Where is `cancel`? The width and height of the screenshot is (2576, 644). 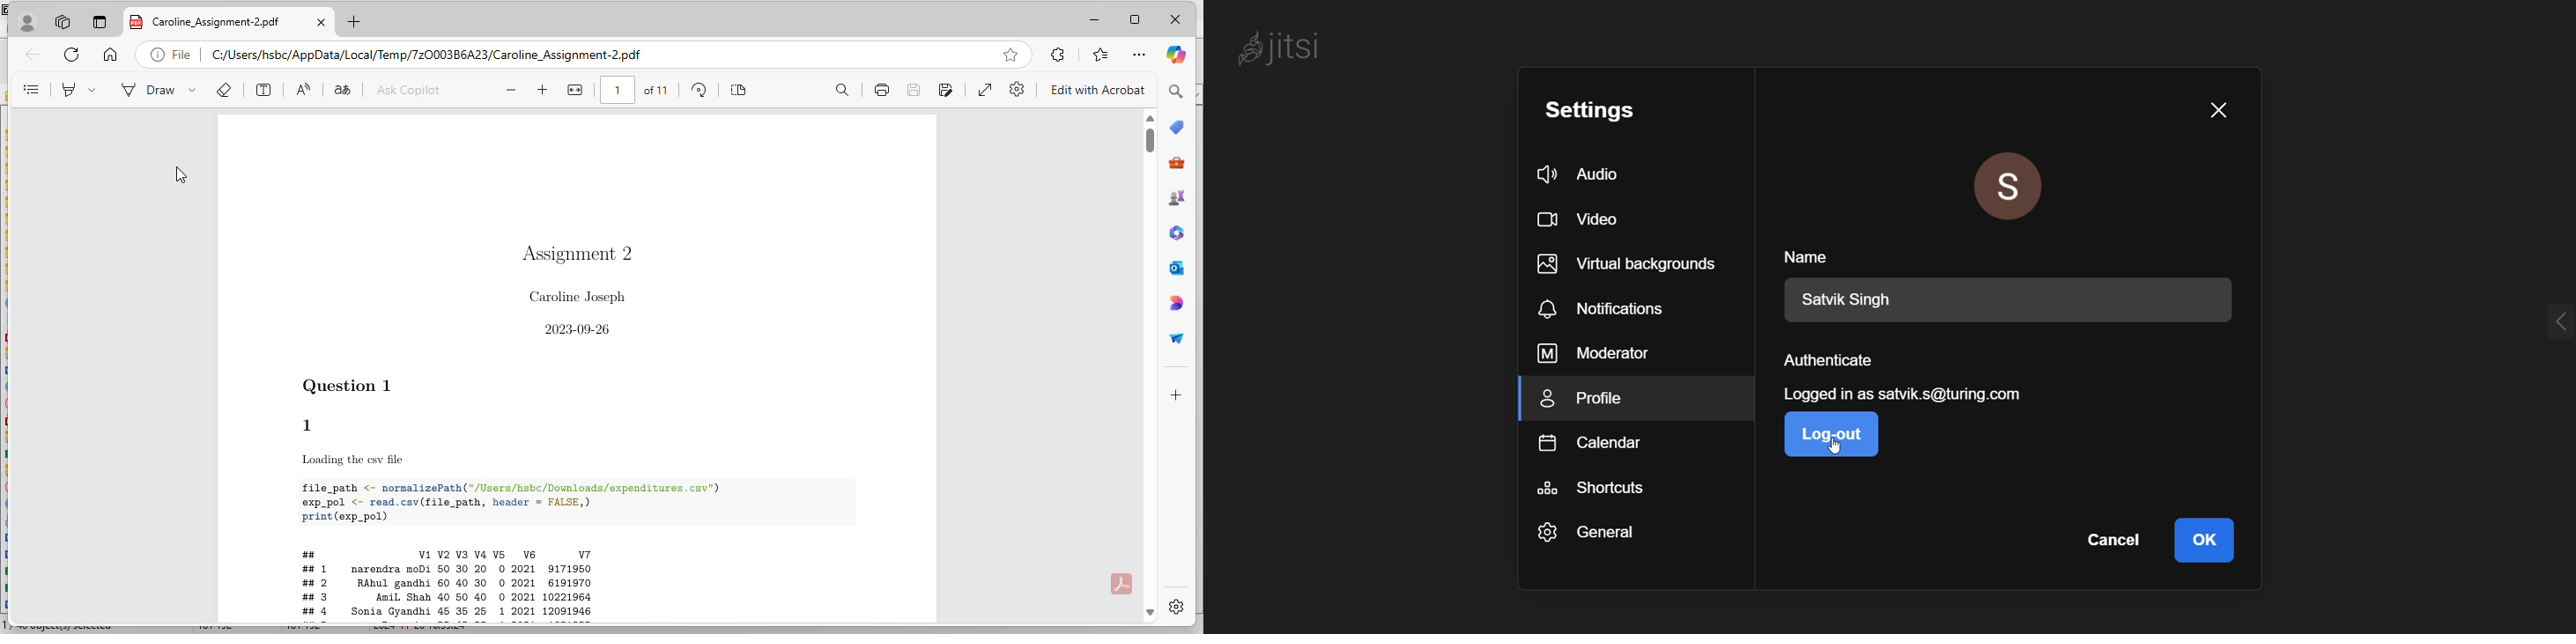 cancel is located at coordinates (2114, 542).